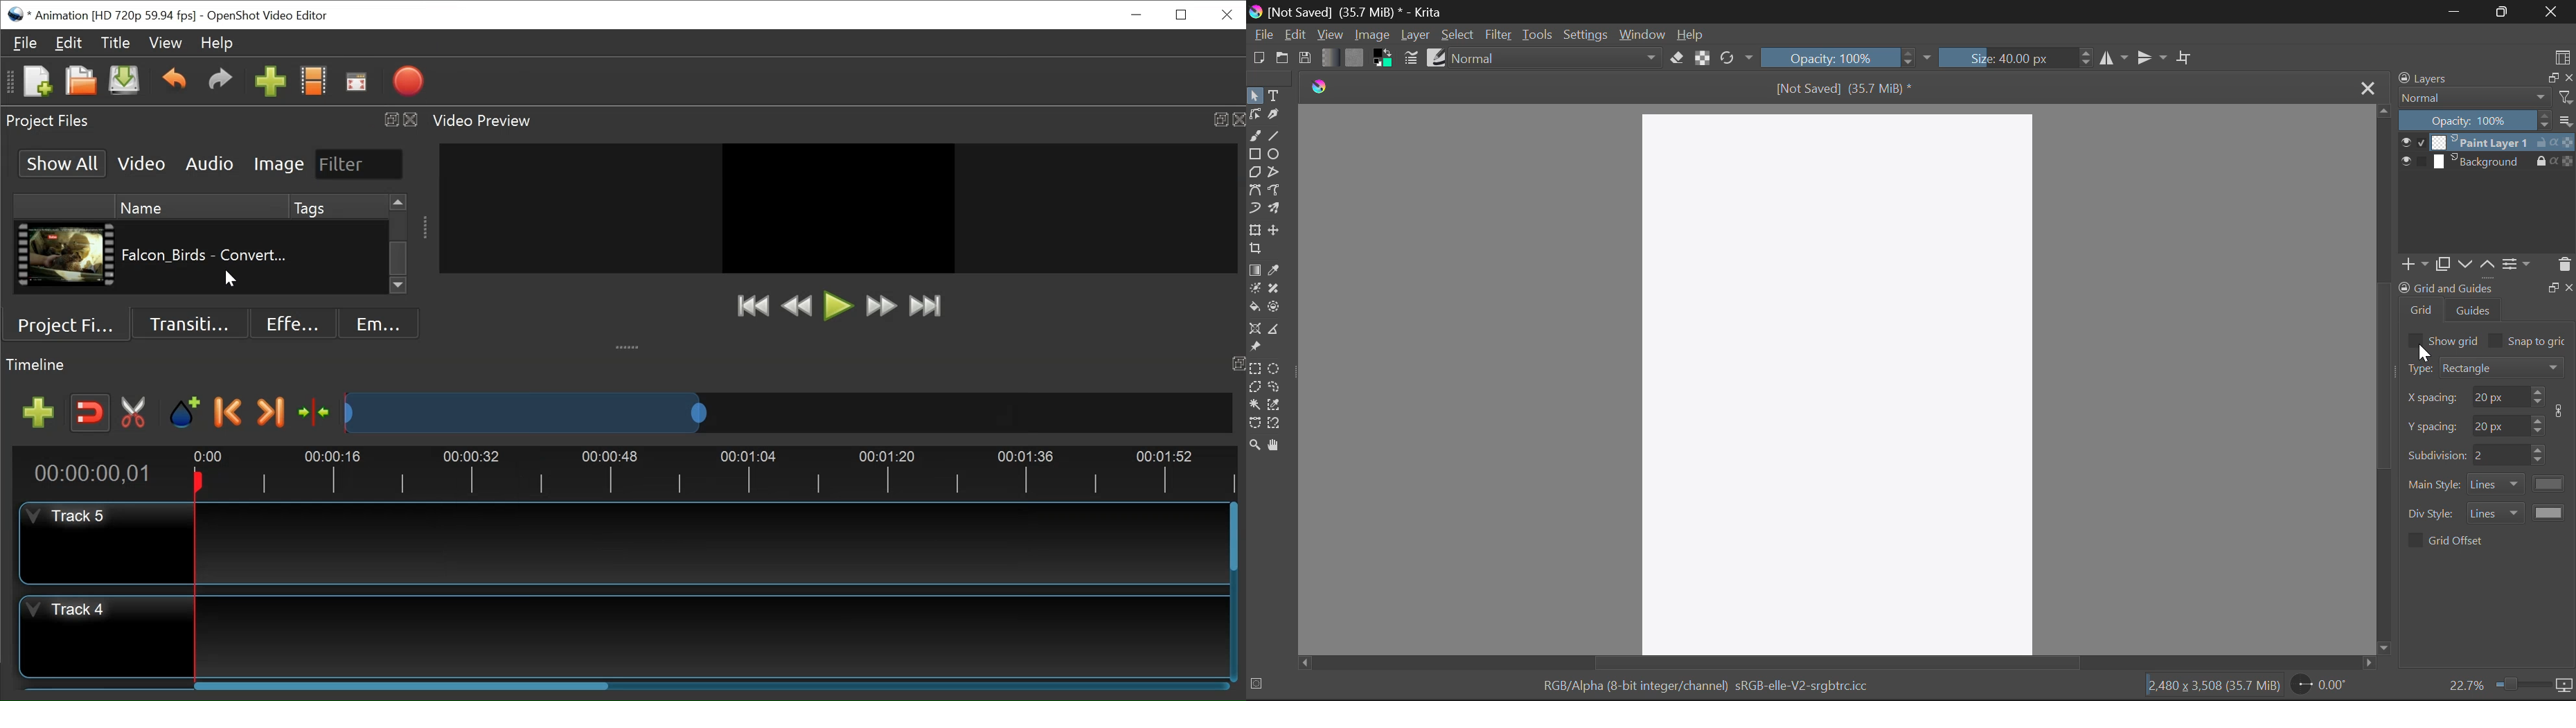 Image resolution: width=2576 pixels, height=728 pixels. I want to click on Open, so click(1282, 60).